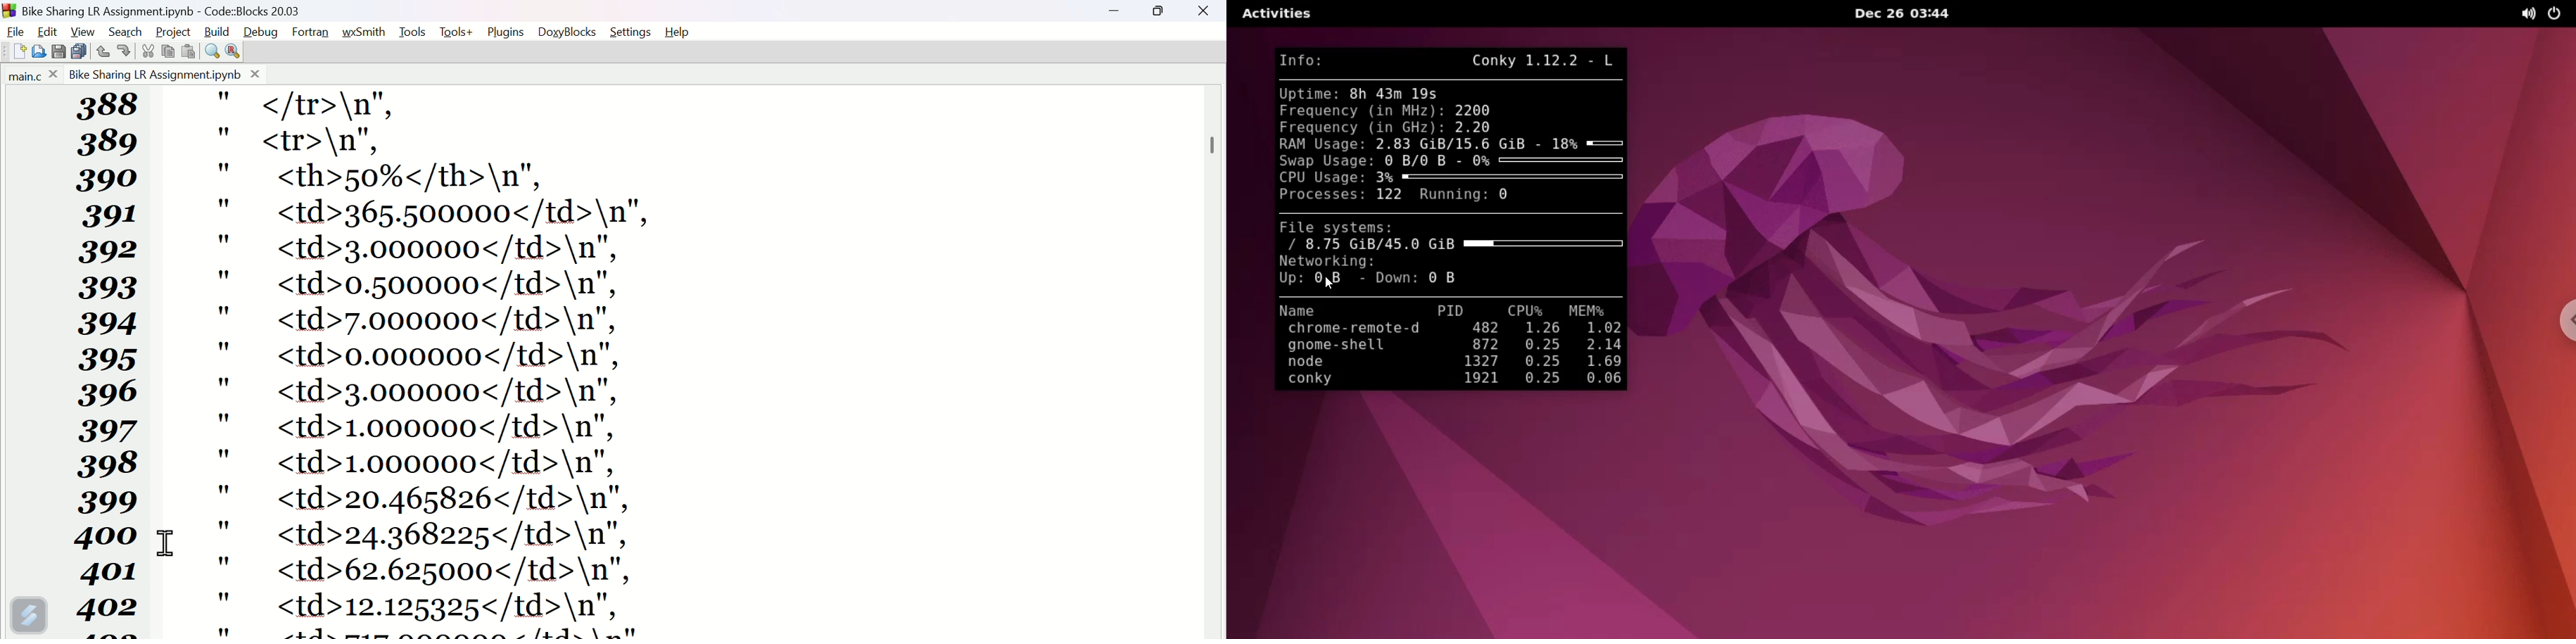  Describe the element at coordinates (144, 51) in the screenshot. I see `Cut` at that location.